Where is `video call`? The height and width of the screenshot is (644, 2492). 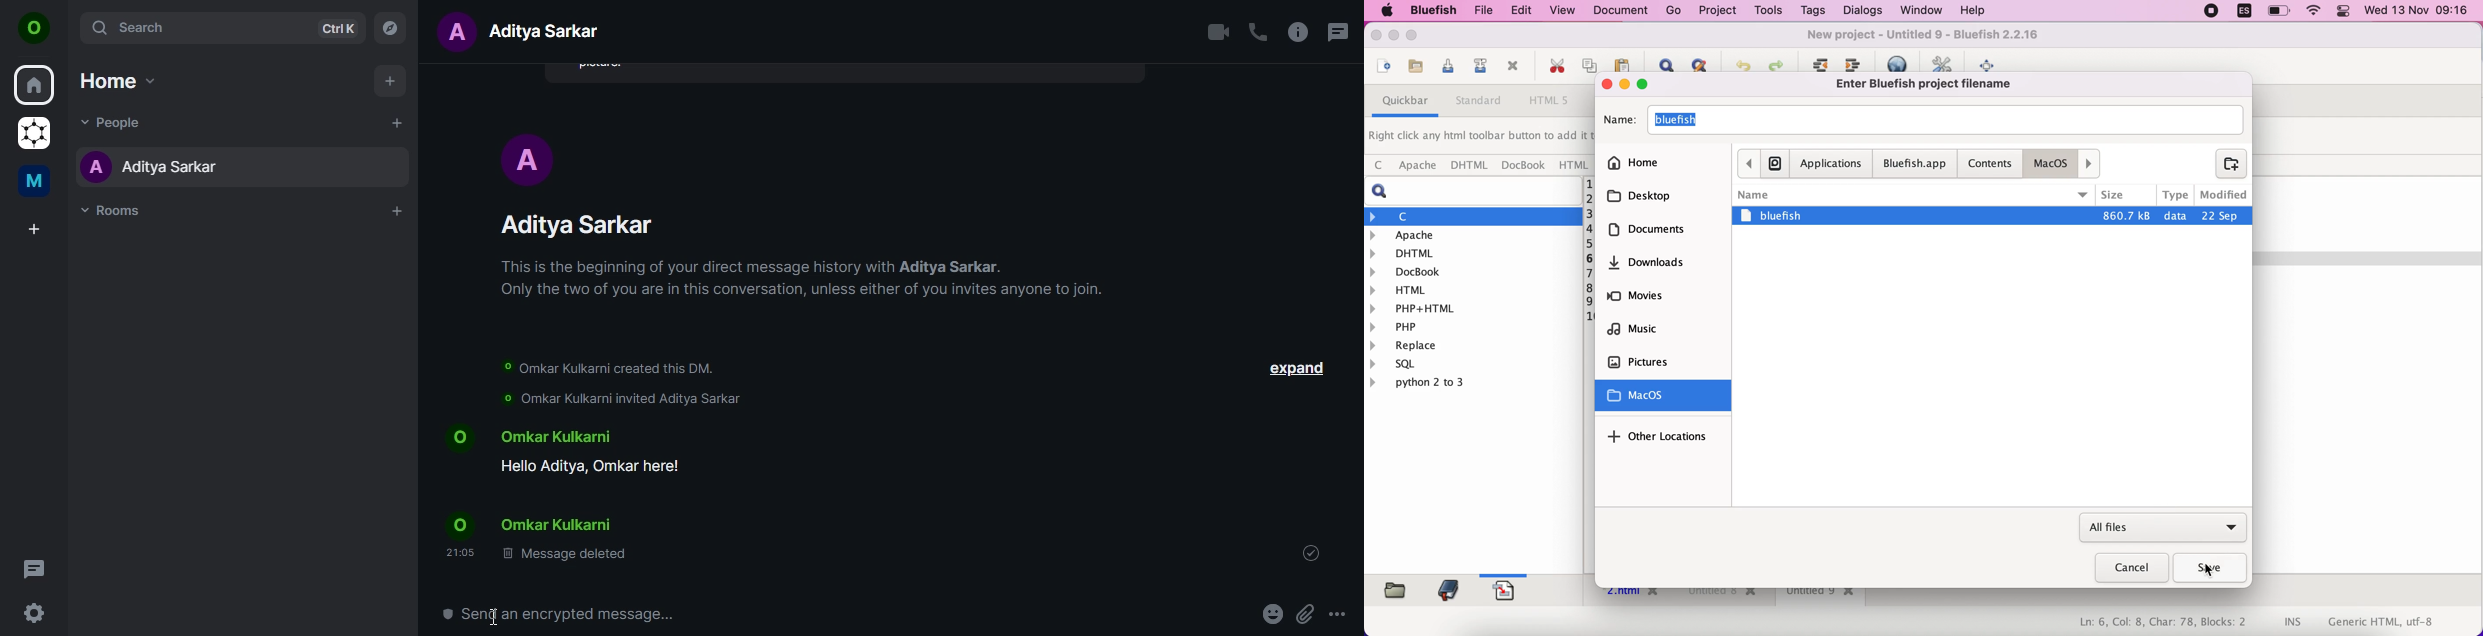
video call is located at coordinates (1219, 30).